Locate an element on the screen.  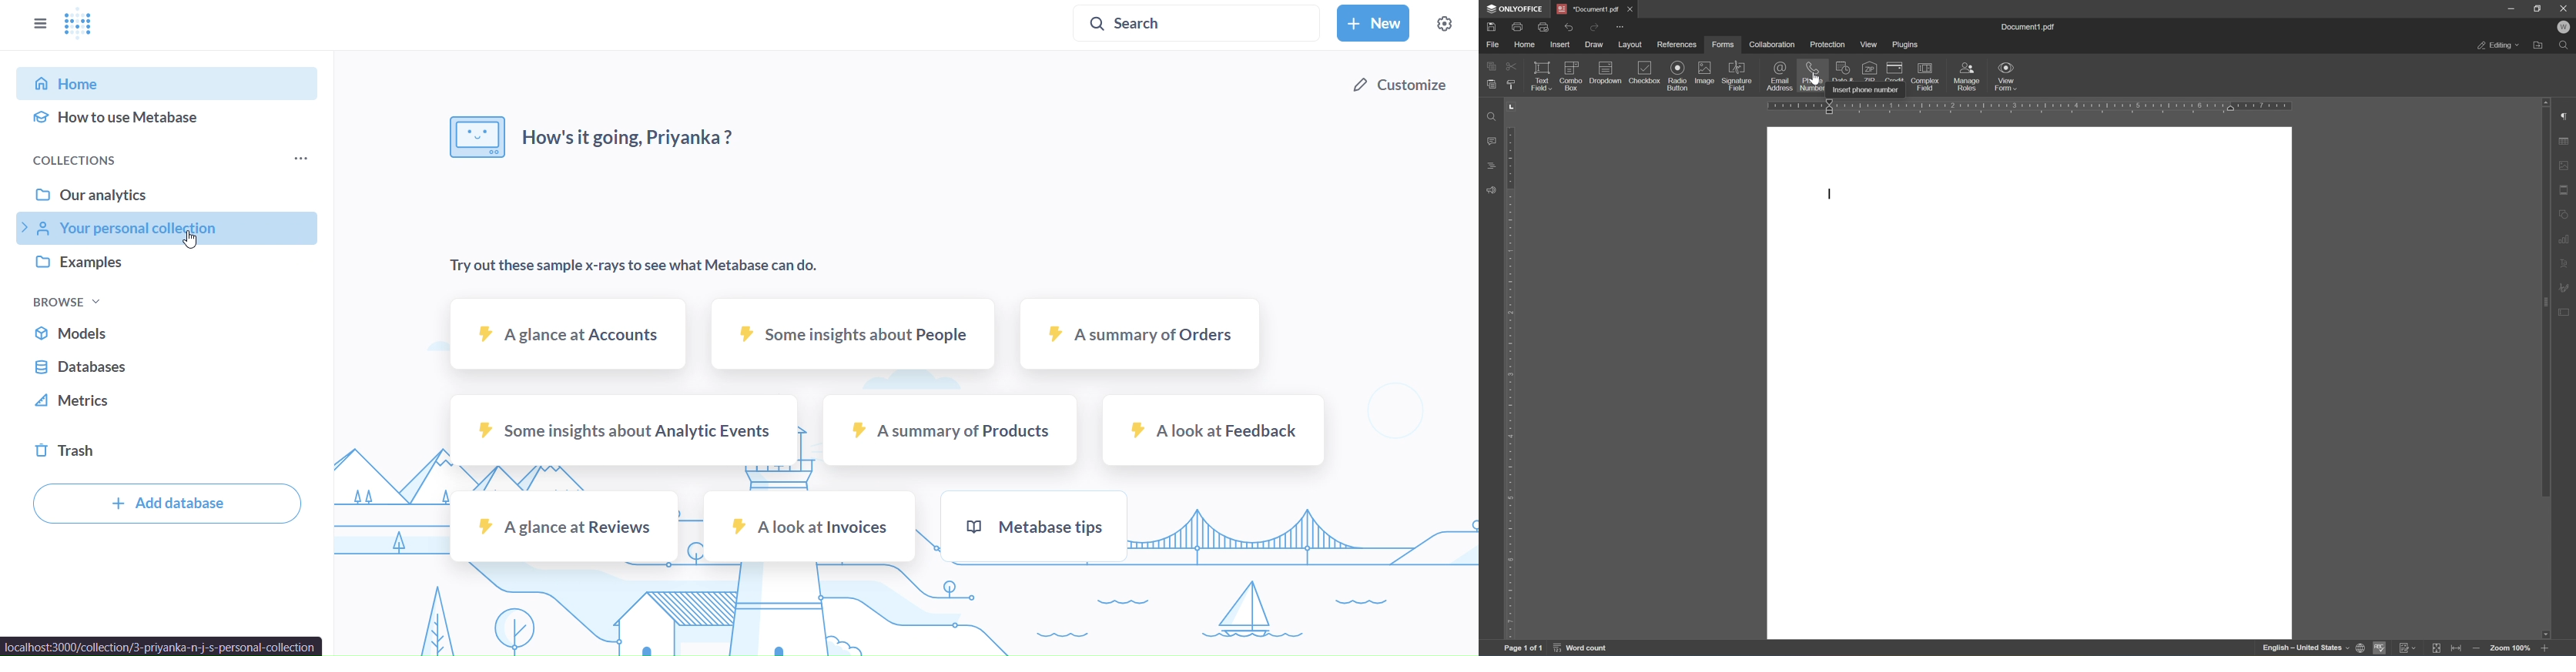
how to use metabase is located at coordinates (169, 115).